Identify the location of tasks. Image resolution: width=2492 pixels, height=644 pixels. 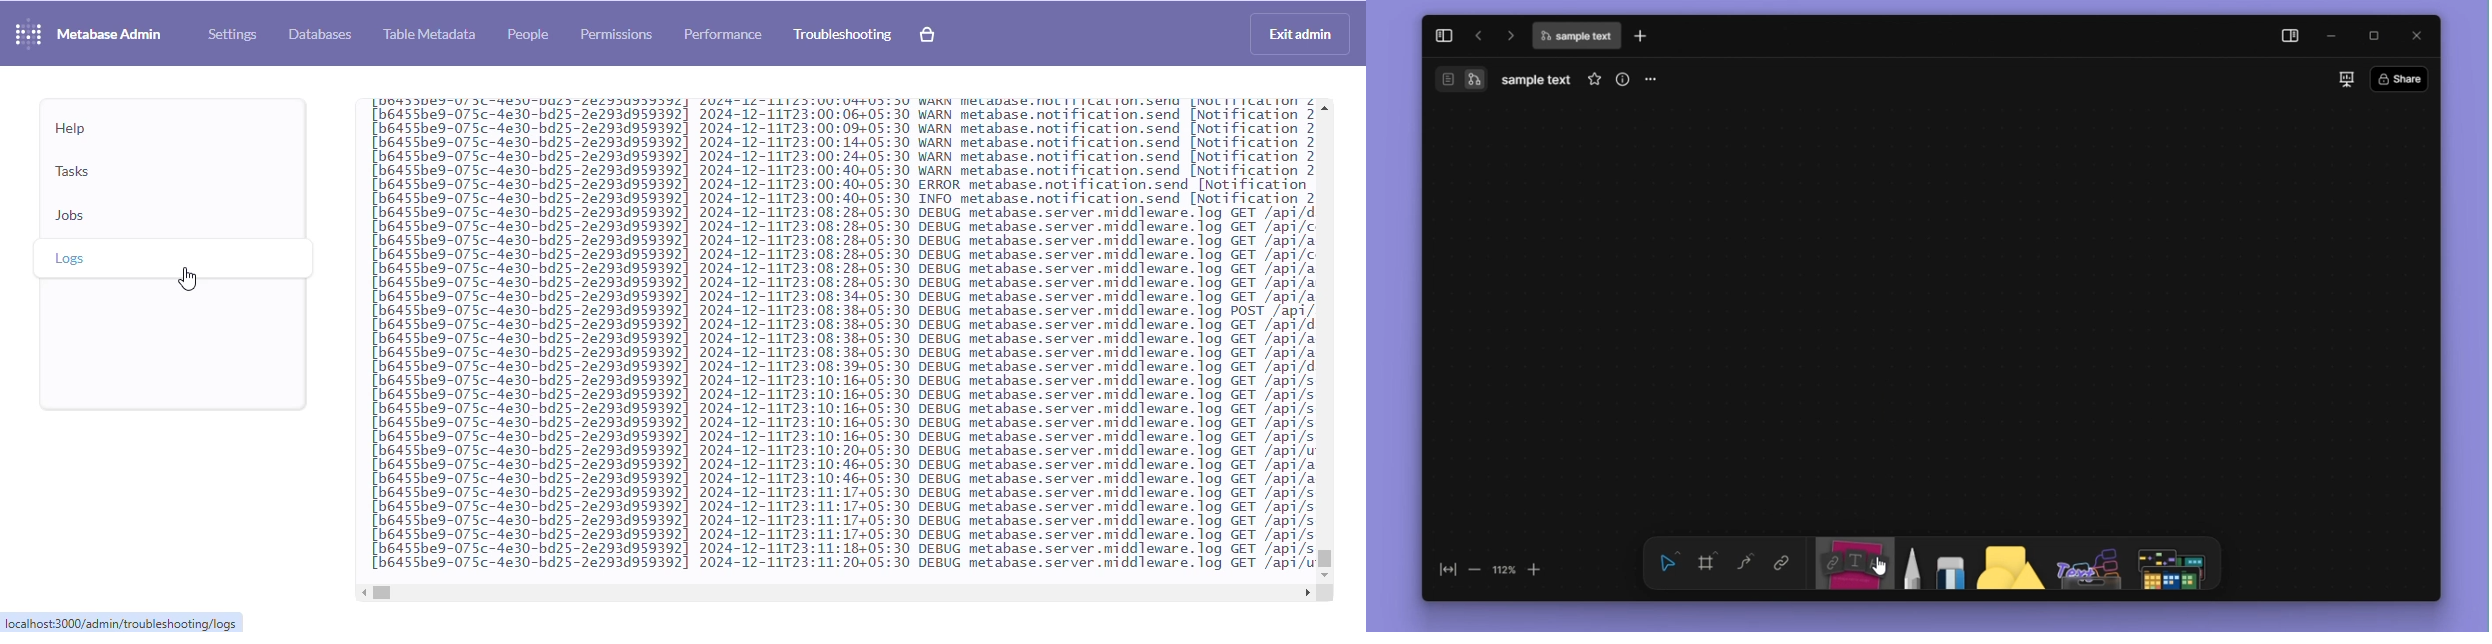
(73, 170).